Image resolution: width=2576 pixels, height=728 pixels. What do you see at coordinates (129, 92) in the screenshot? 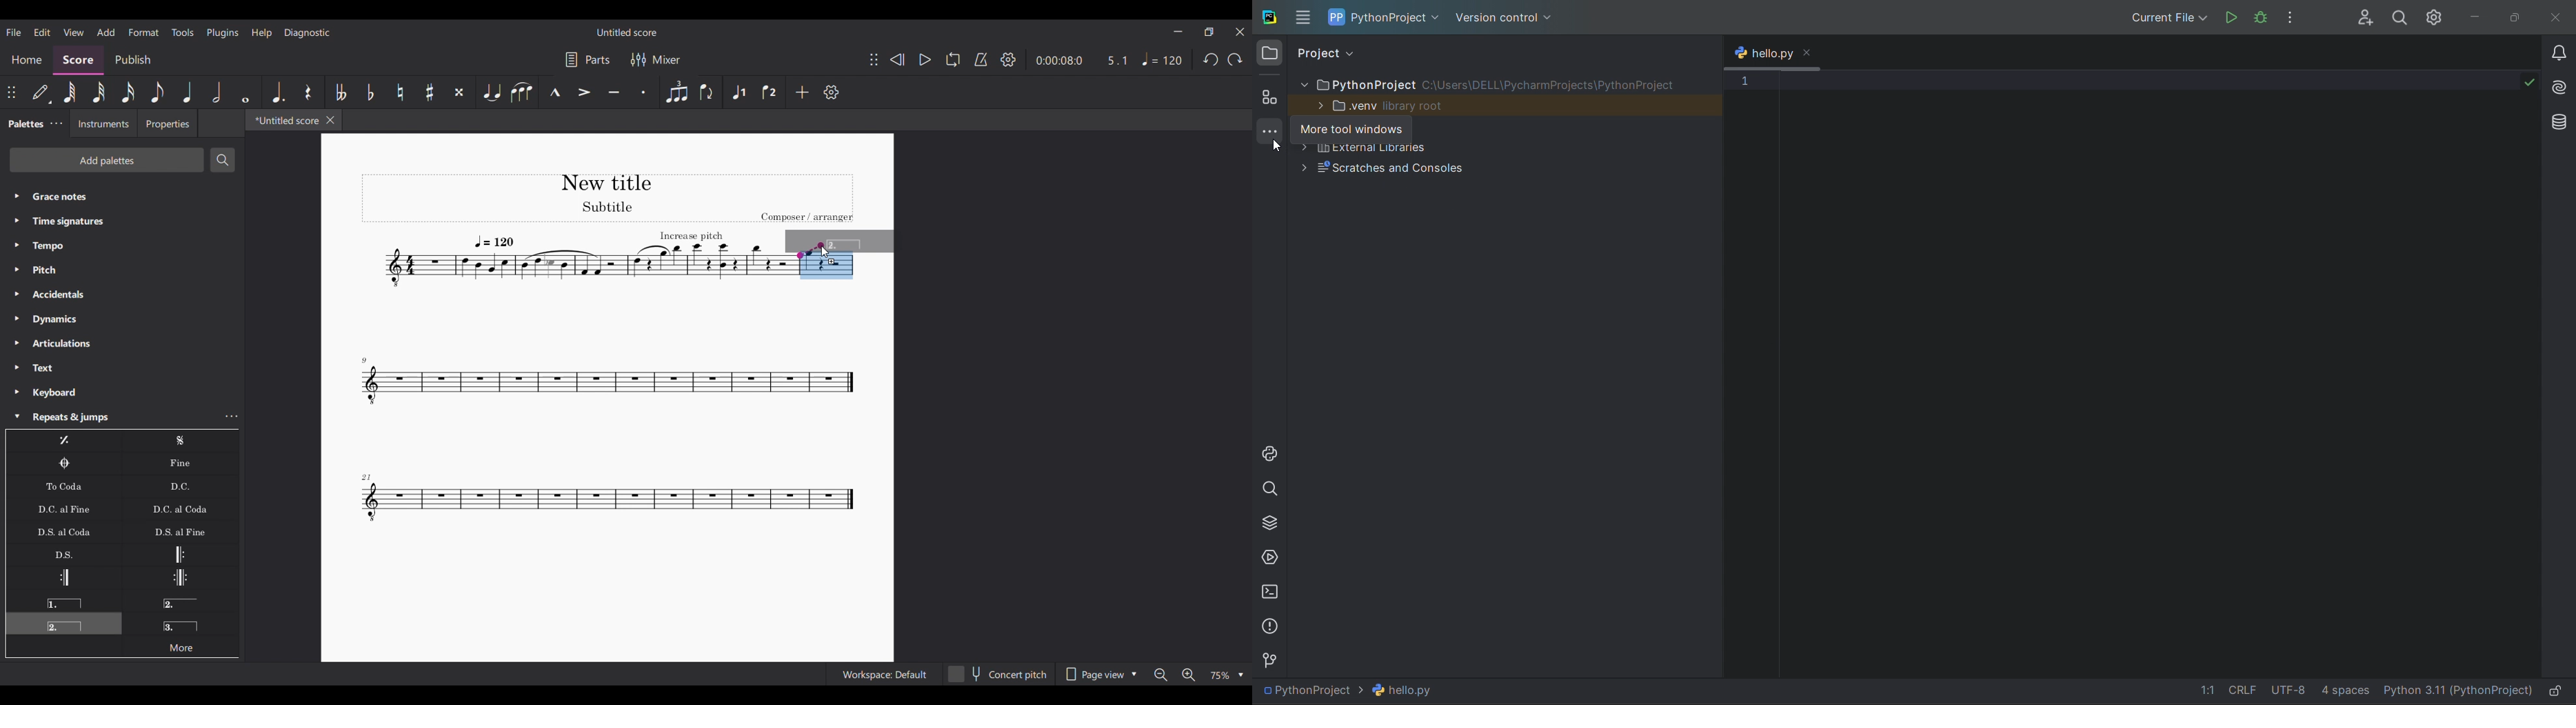
I see `16th note` at bounding box center [129, 92].